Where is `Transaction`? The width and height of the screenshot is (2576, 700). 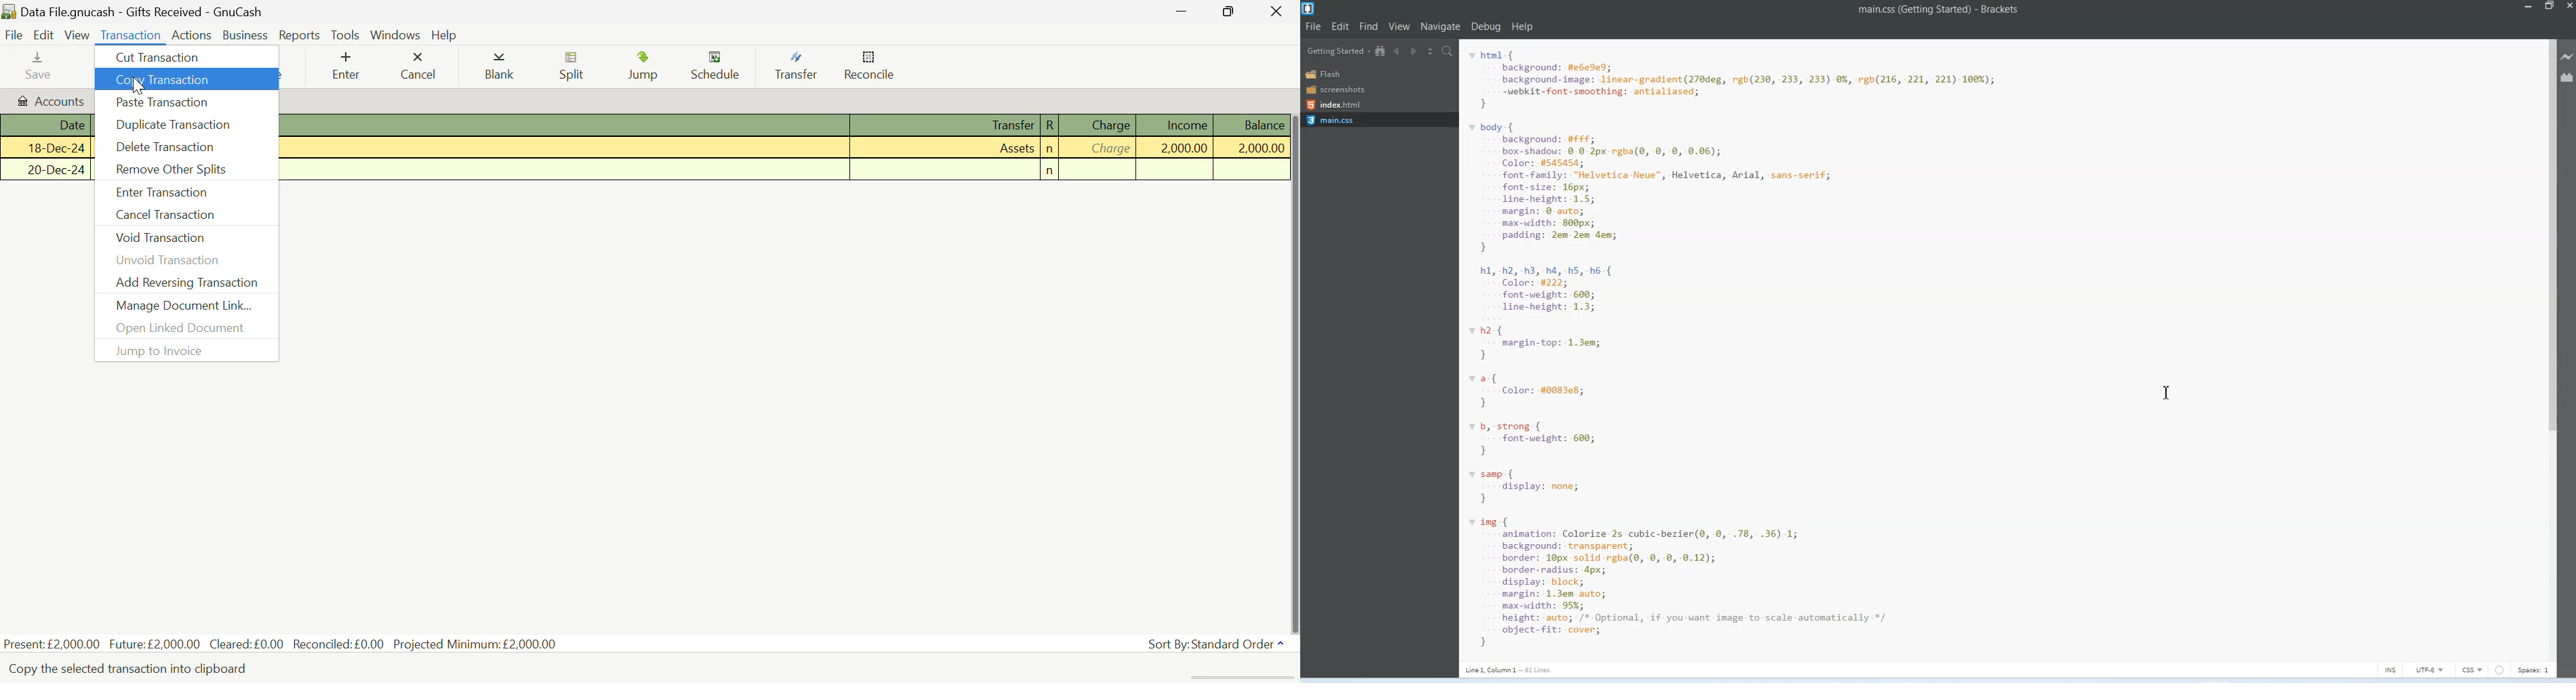 Transaction is located at coordinates (129, 34).